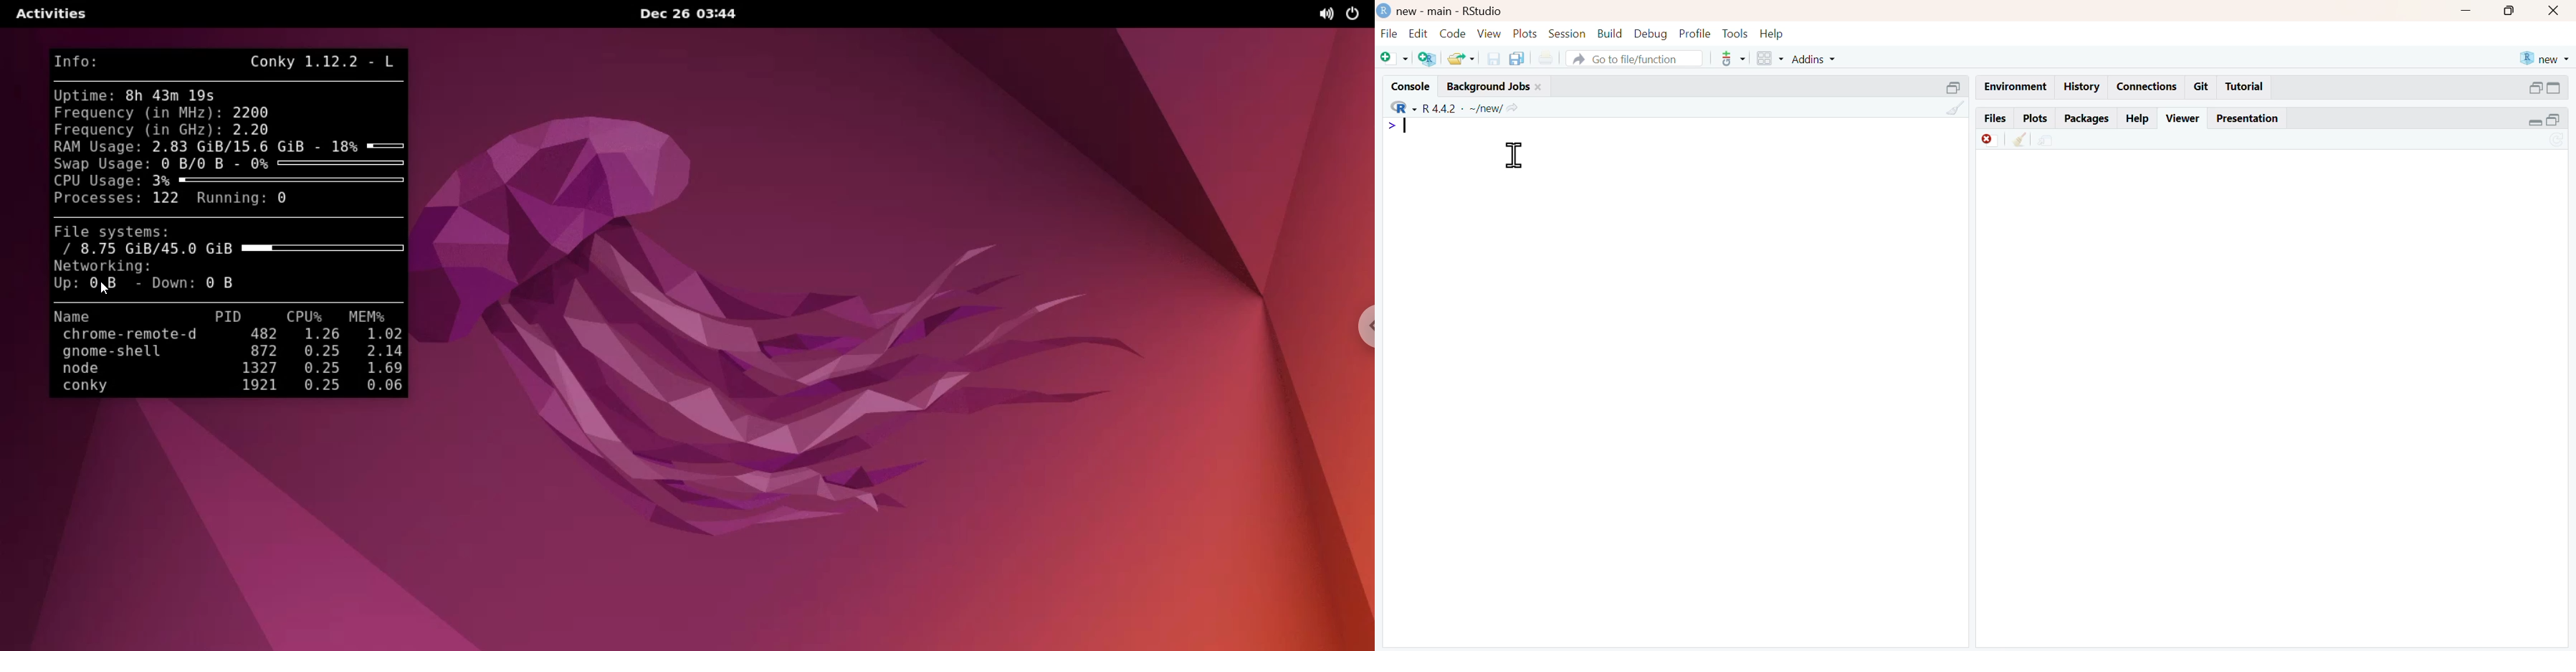  I want to click on tools, so click(1735, 59).